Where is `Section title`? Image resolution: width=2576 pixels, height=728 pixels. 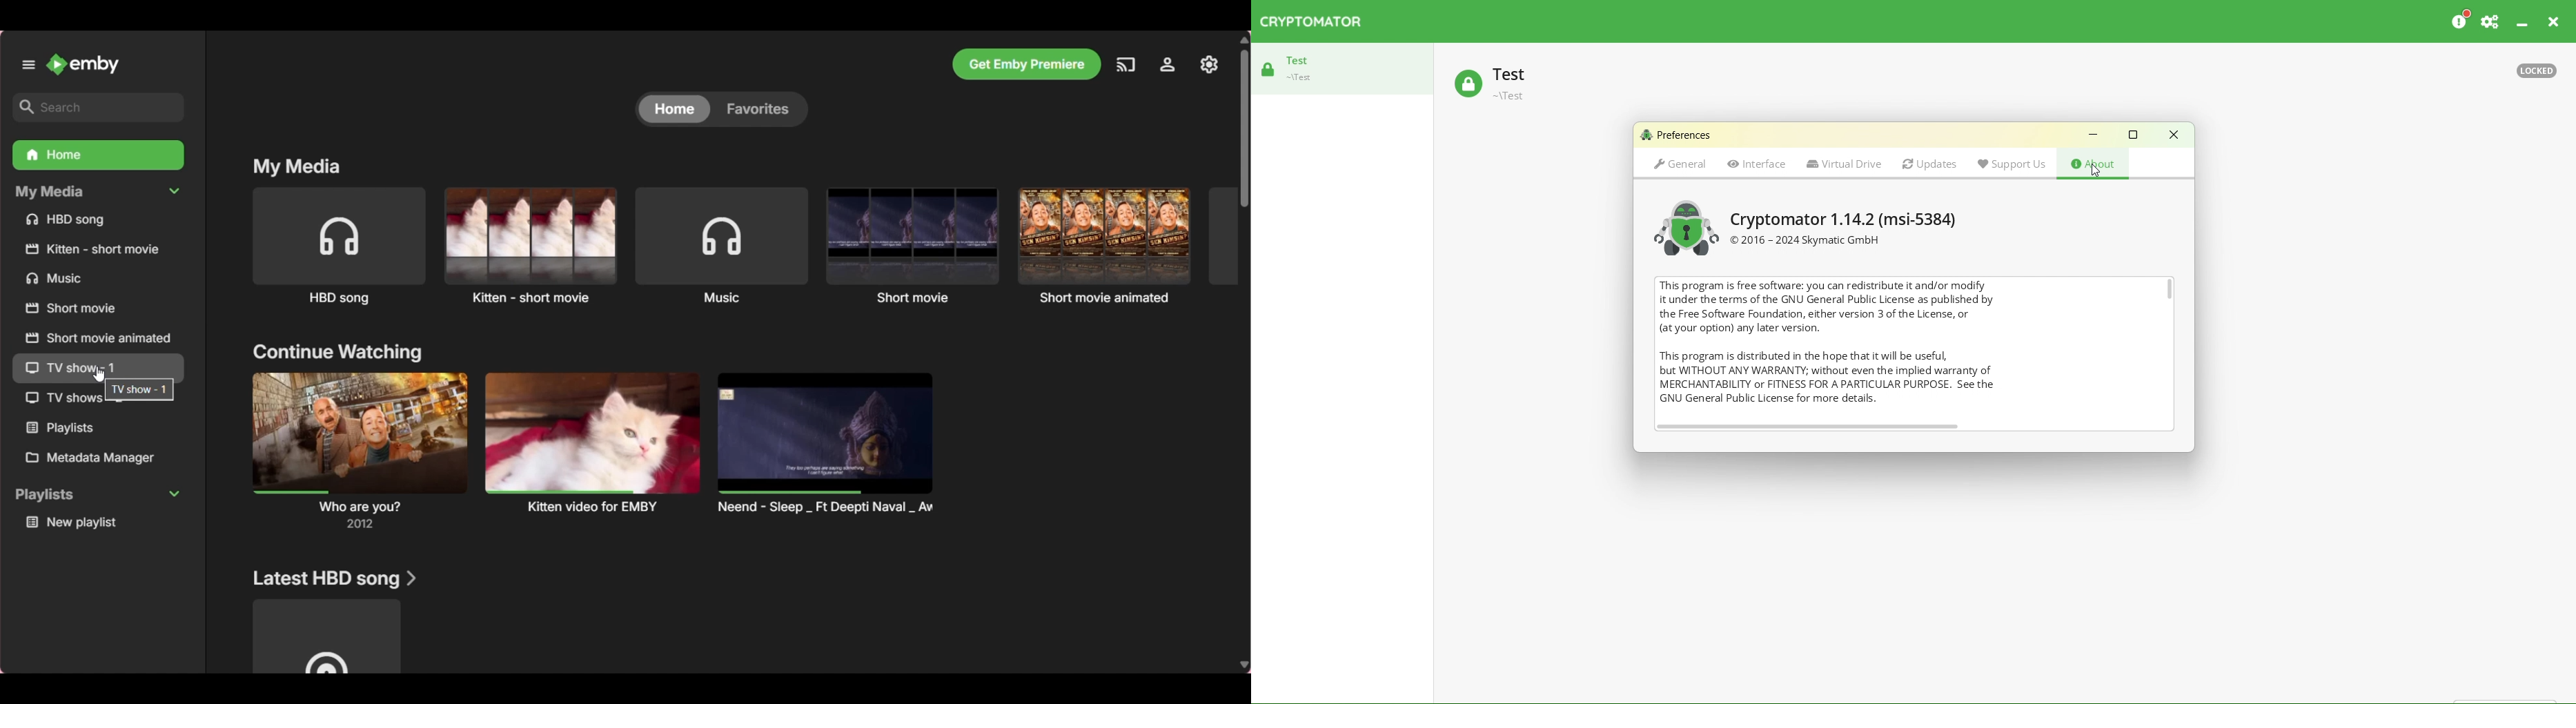 Section title is located at coordinates (332, 579).